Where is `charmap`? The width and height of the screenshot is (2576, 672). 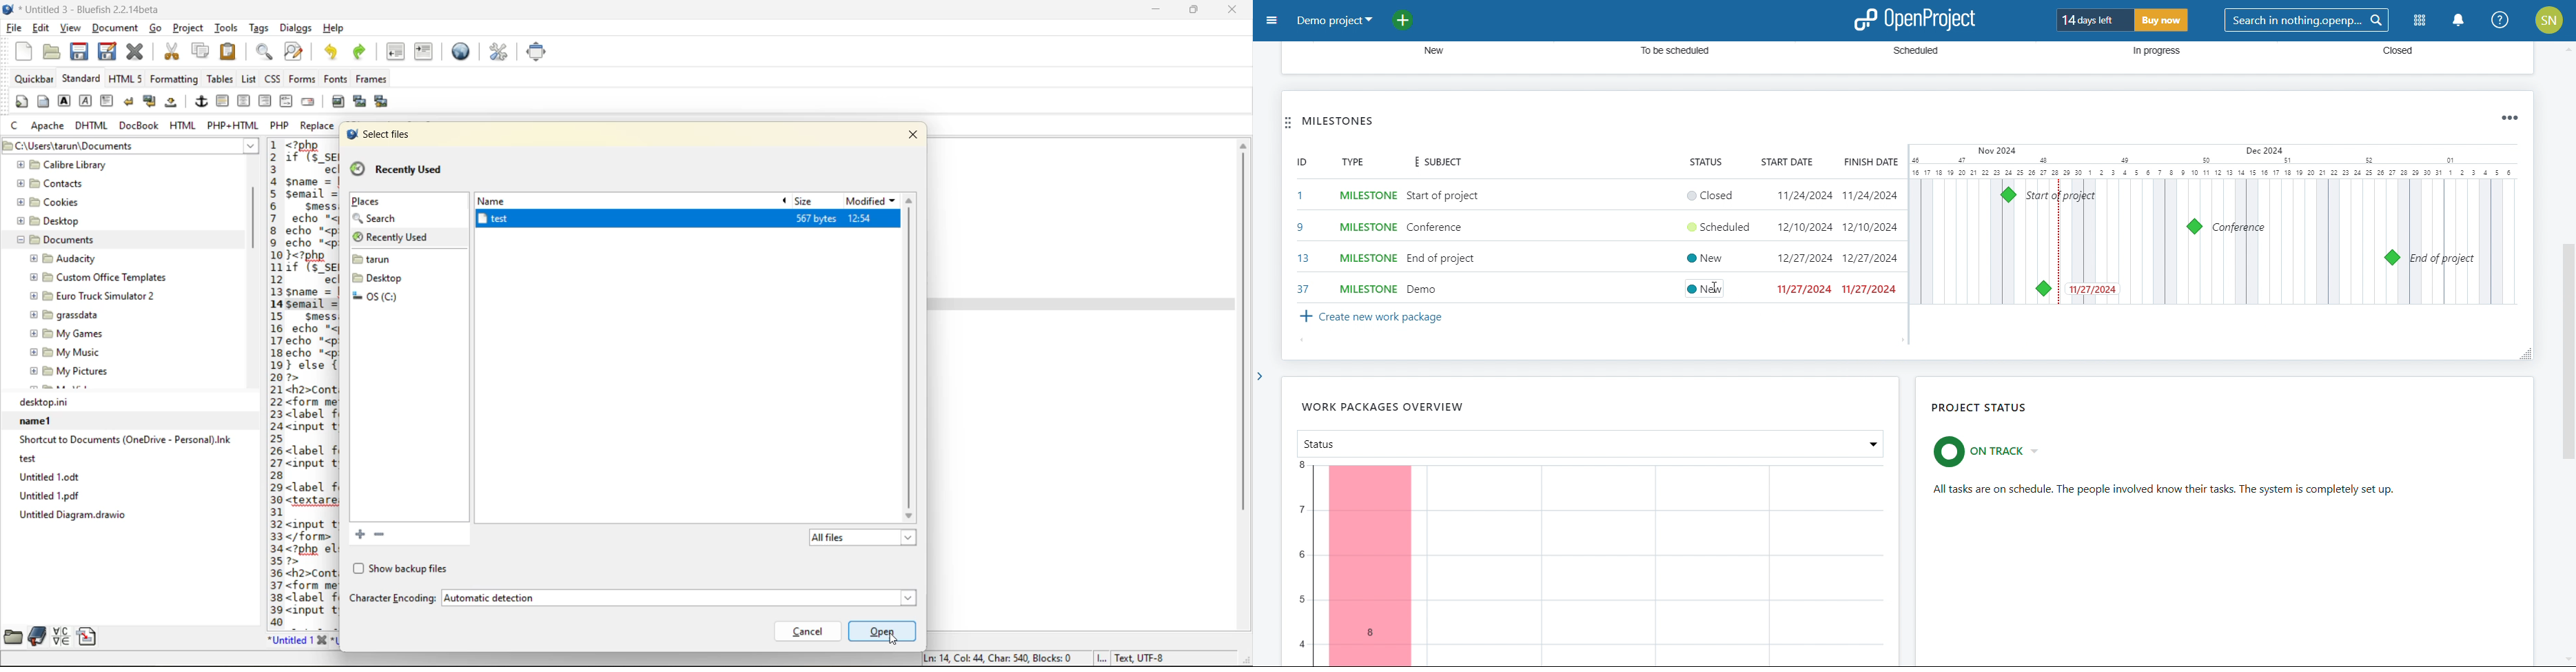
charmap is located at coordinates (63, 636).